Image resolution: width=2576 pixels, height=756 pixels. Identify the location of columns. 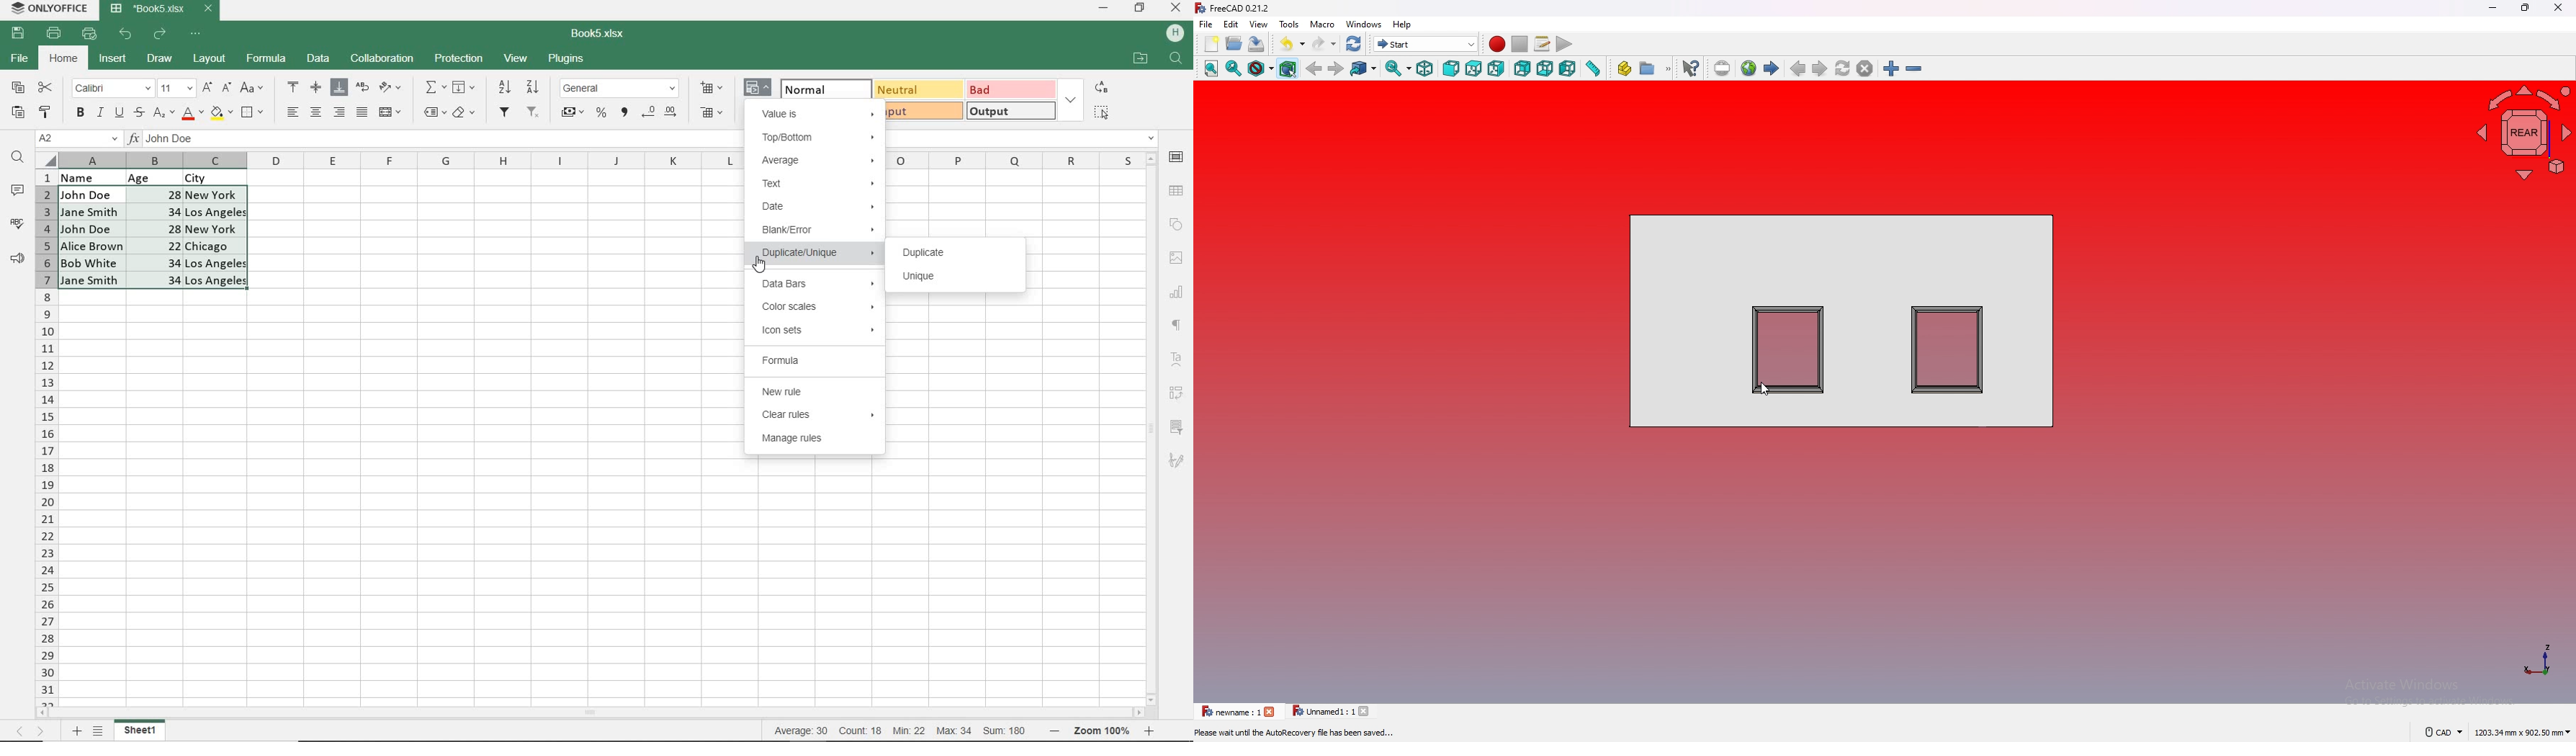
(1014, 160).